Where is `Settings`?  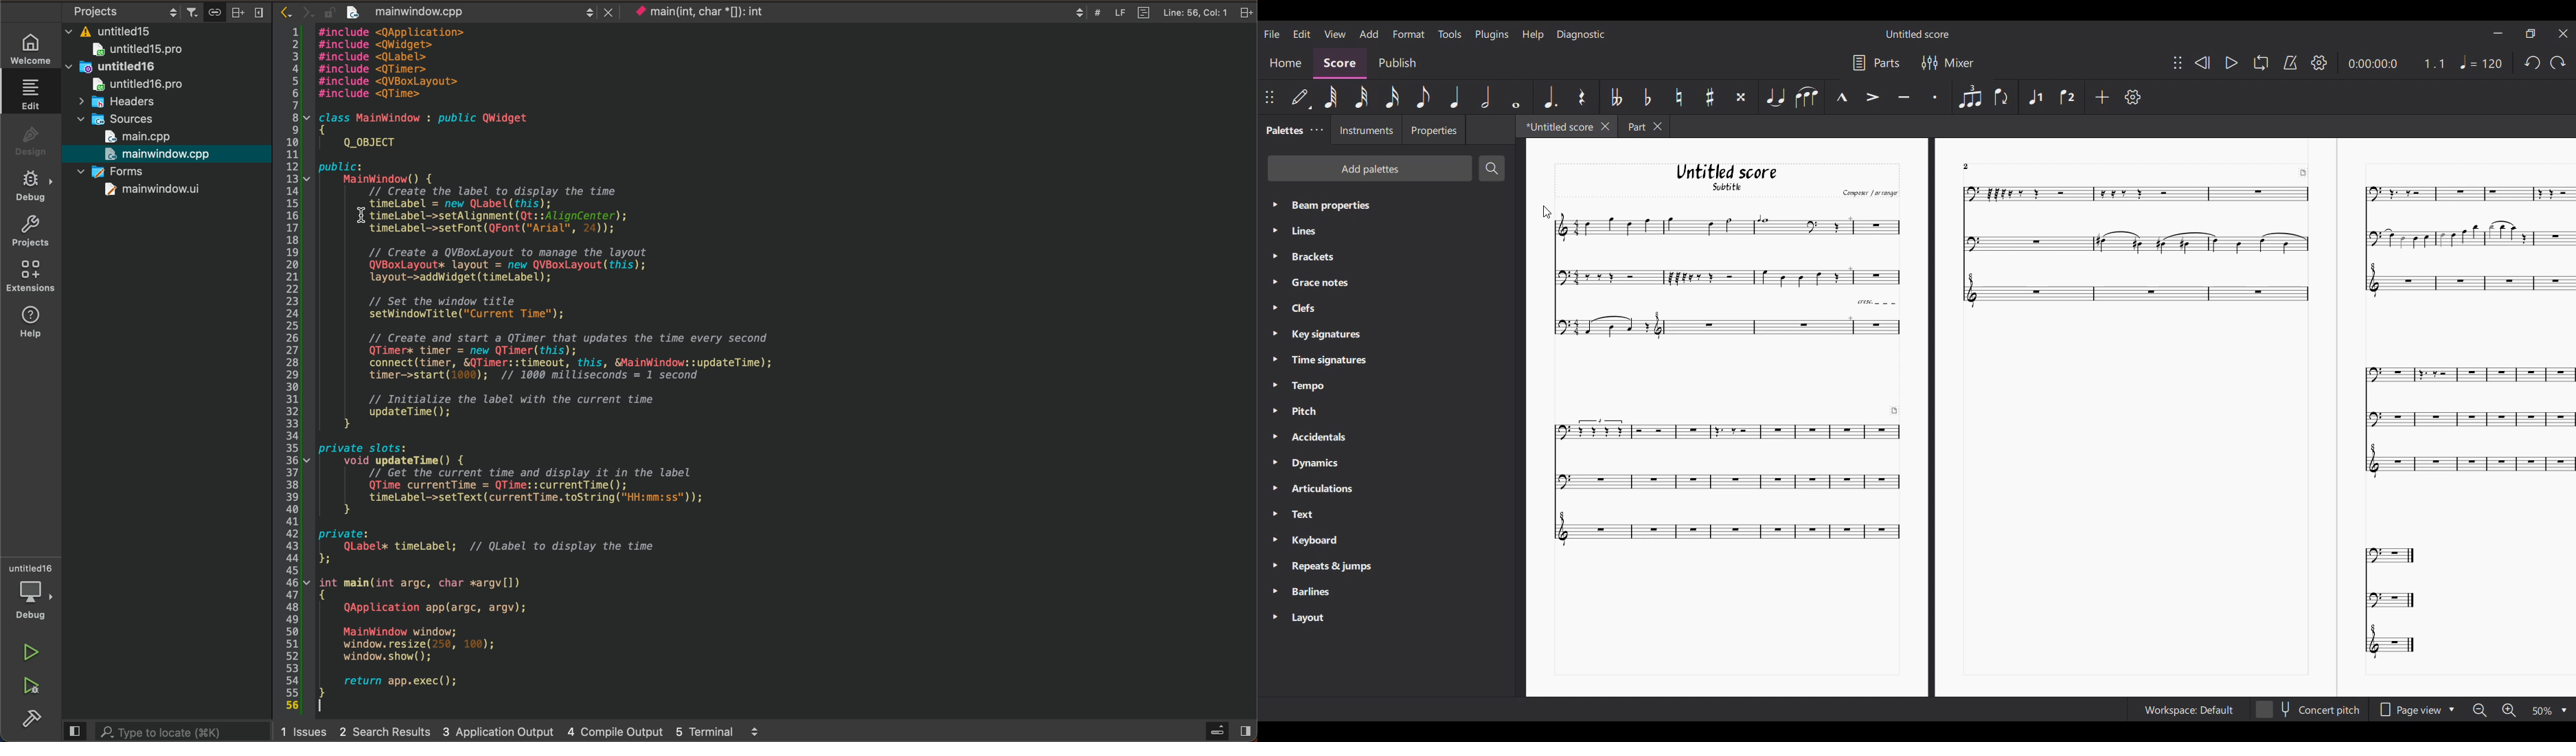
Settings is located at coordinates (2320, 63).